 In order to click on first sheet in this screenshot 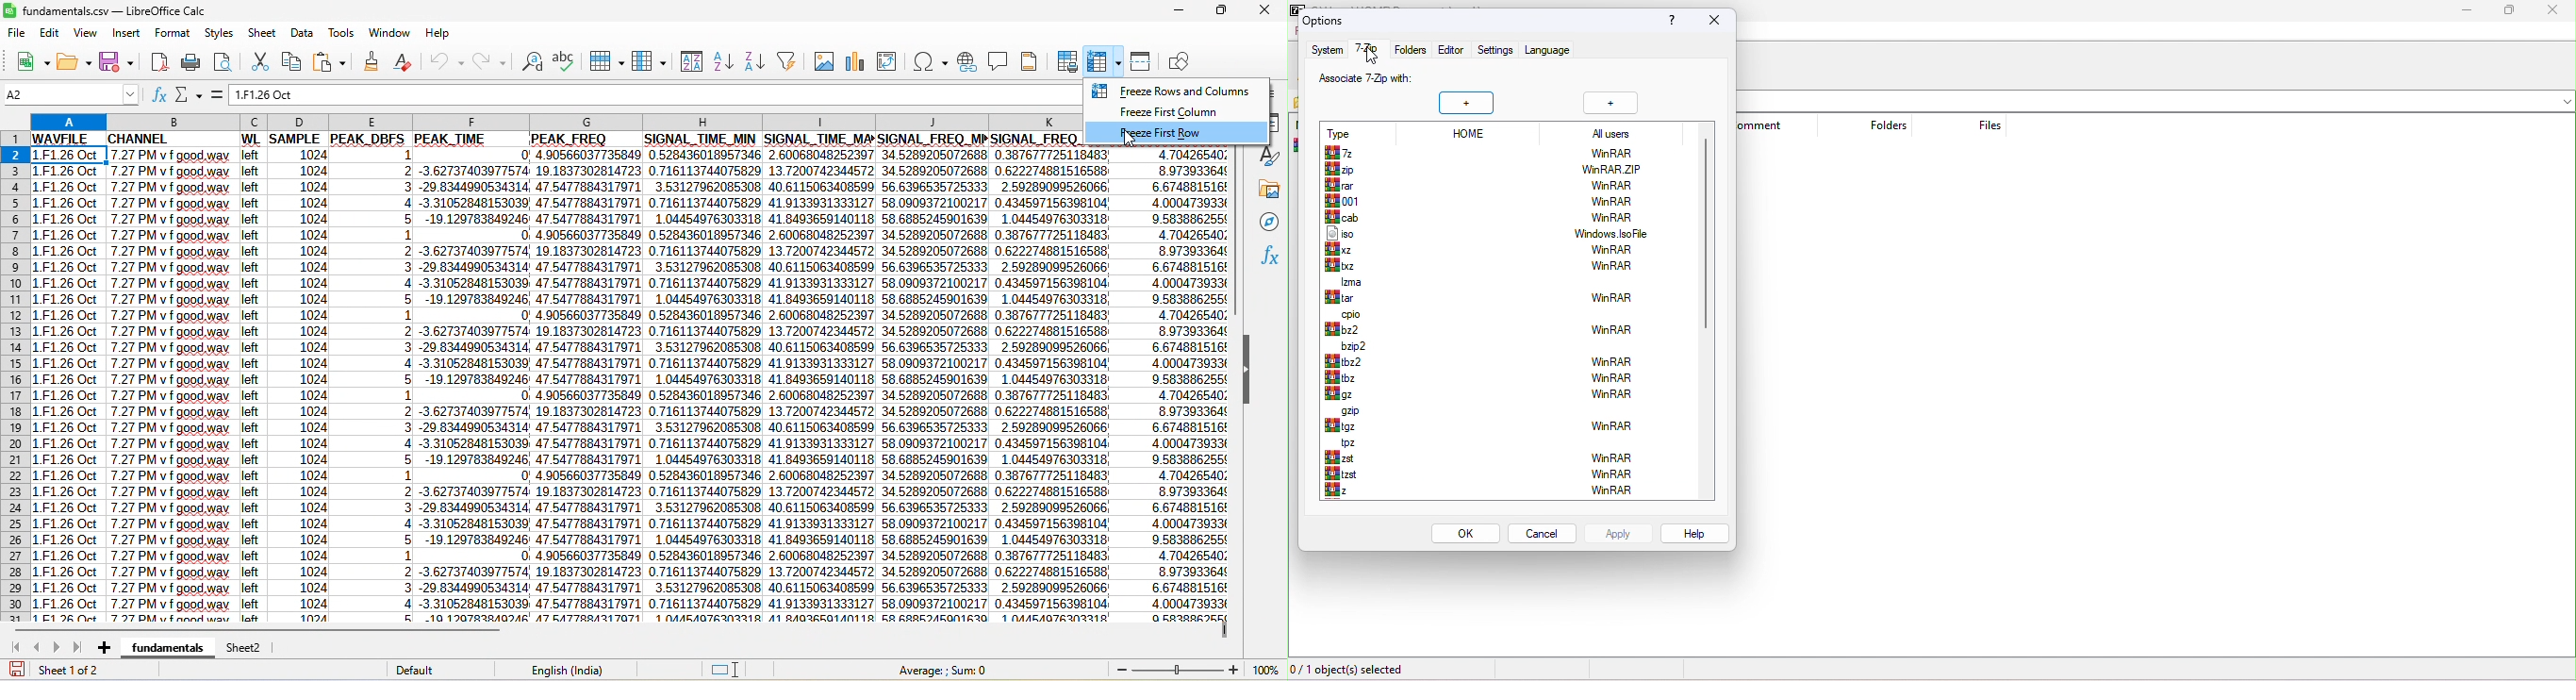, I will do `click(17, 647)`.